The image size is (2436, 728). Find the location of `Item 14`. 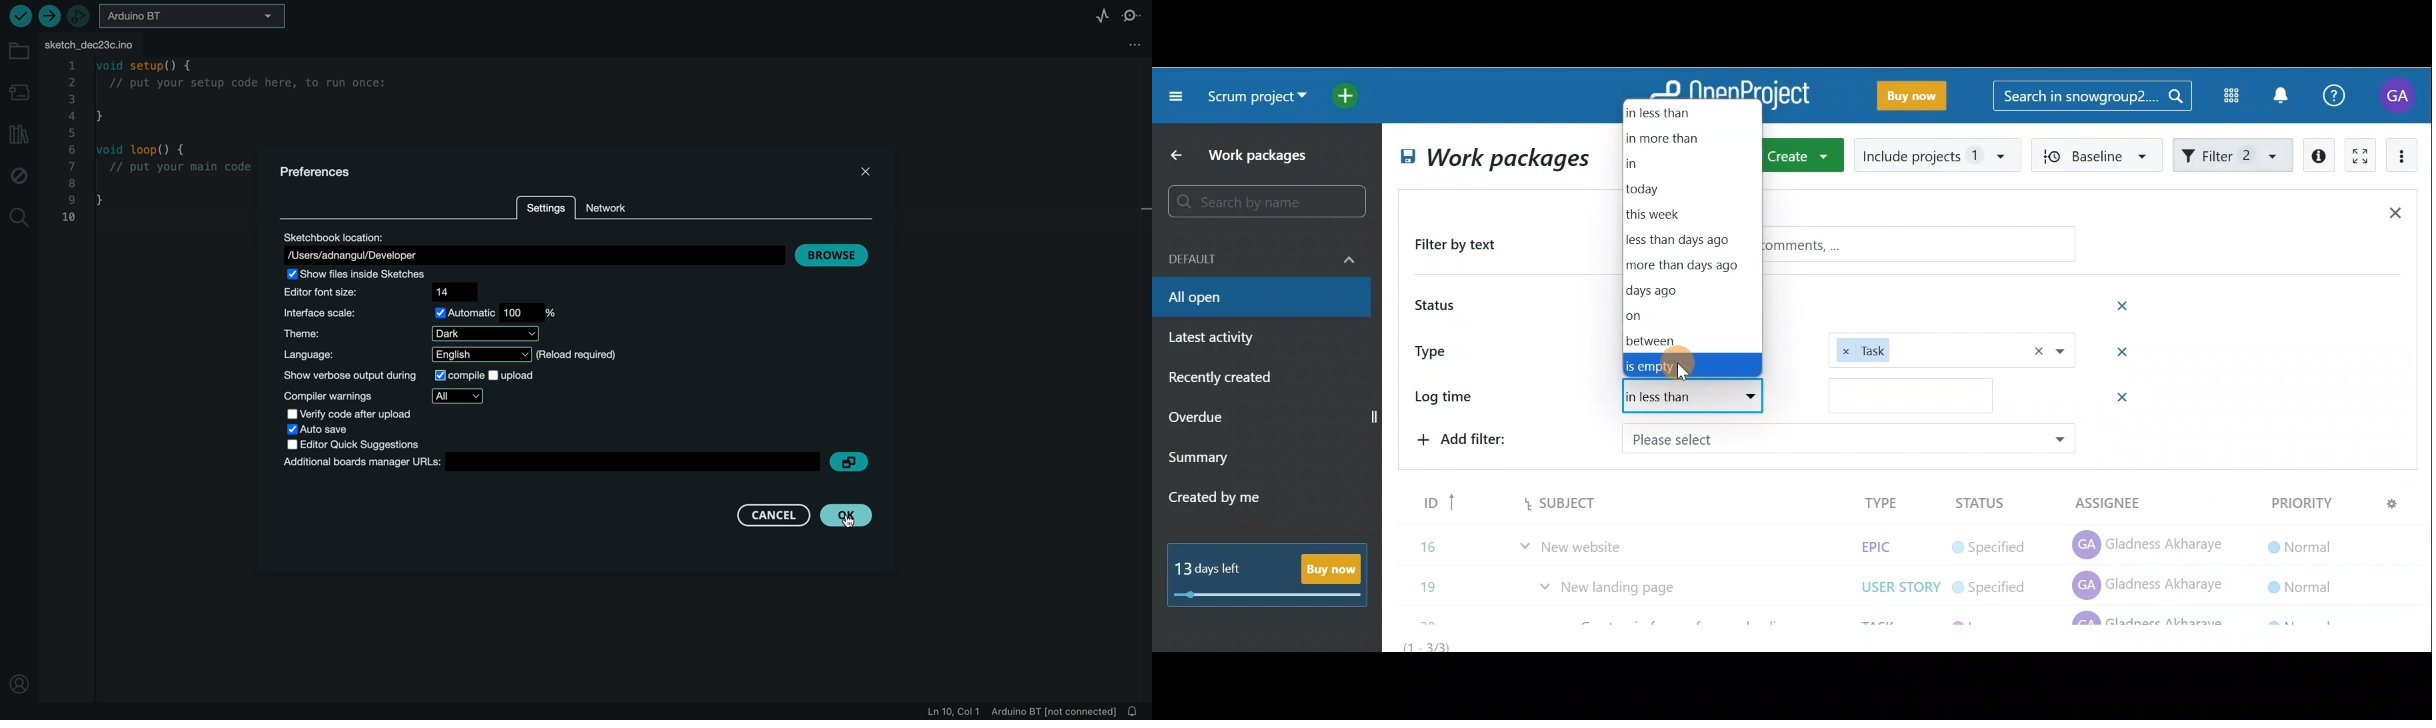

Item 14 is located at coordinates (1535, 497).